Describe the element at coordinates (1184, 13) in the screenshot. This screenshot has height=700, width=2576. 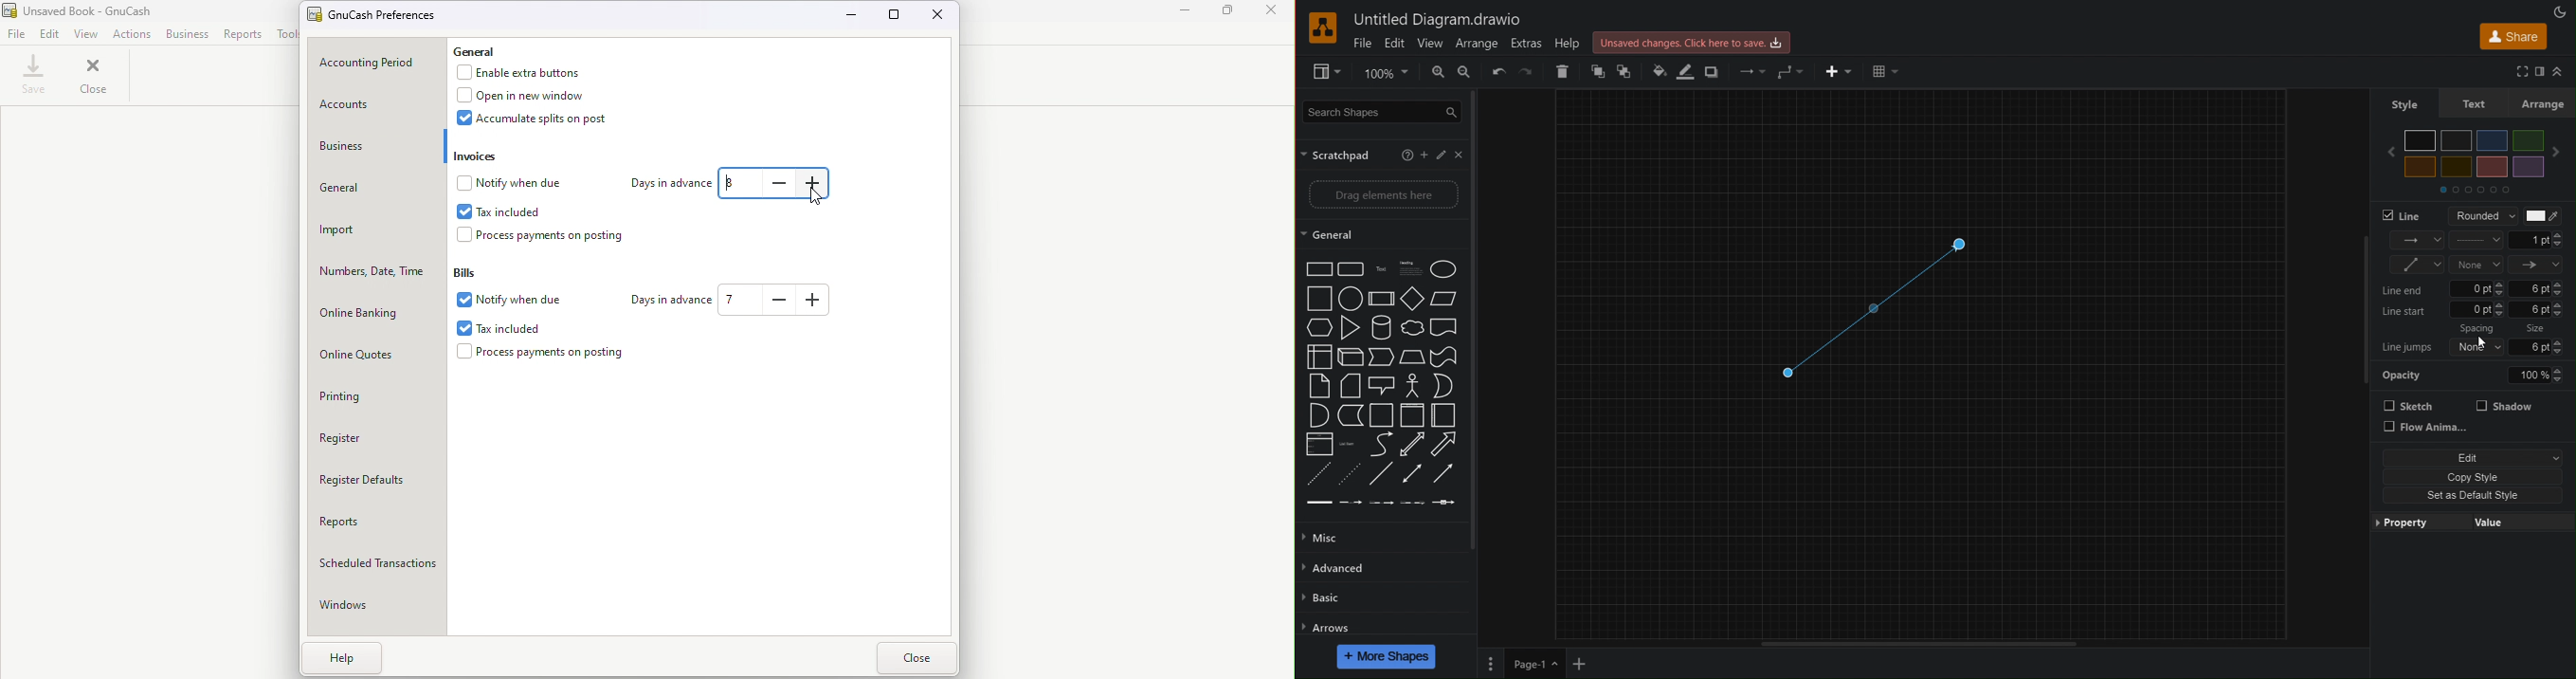
I see `Minimize` at that location.